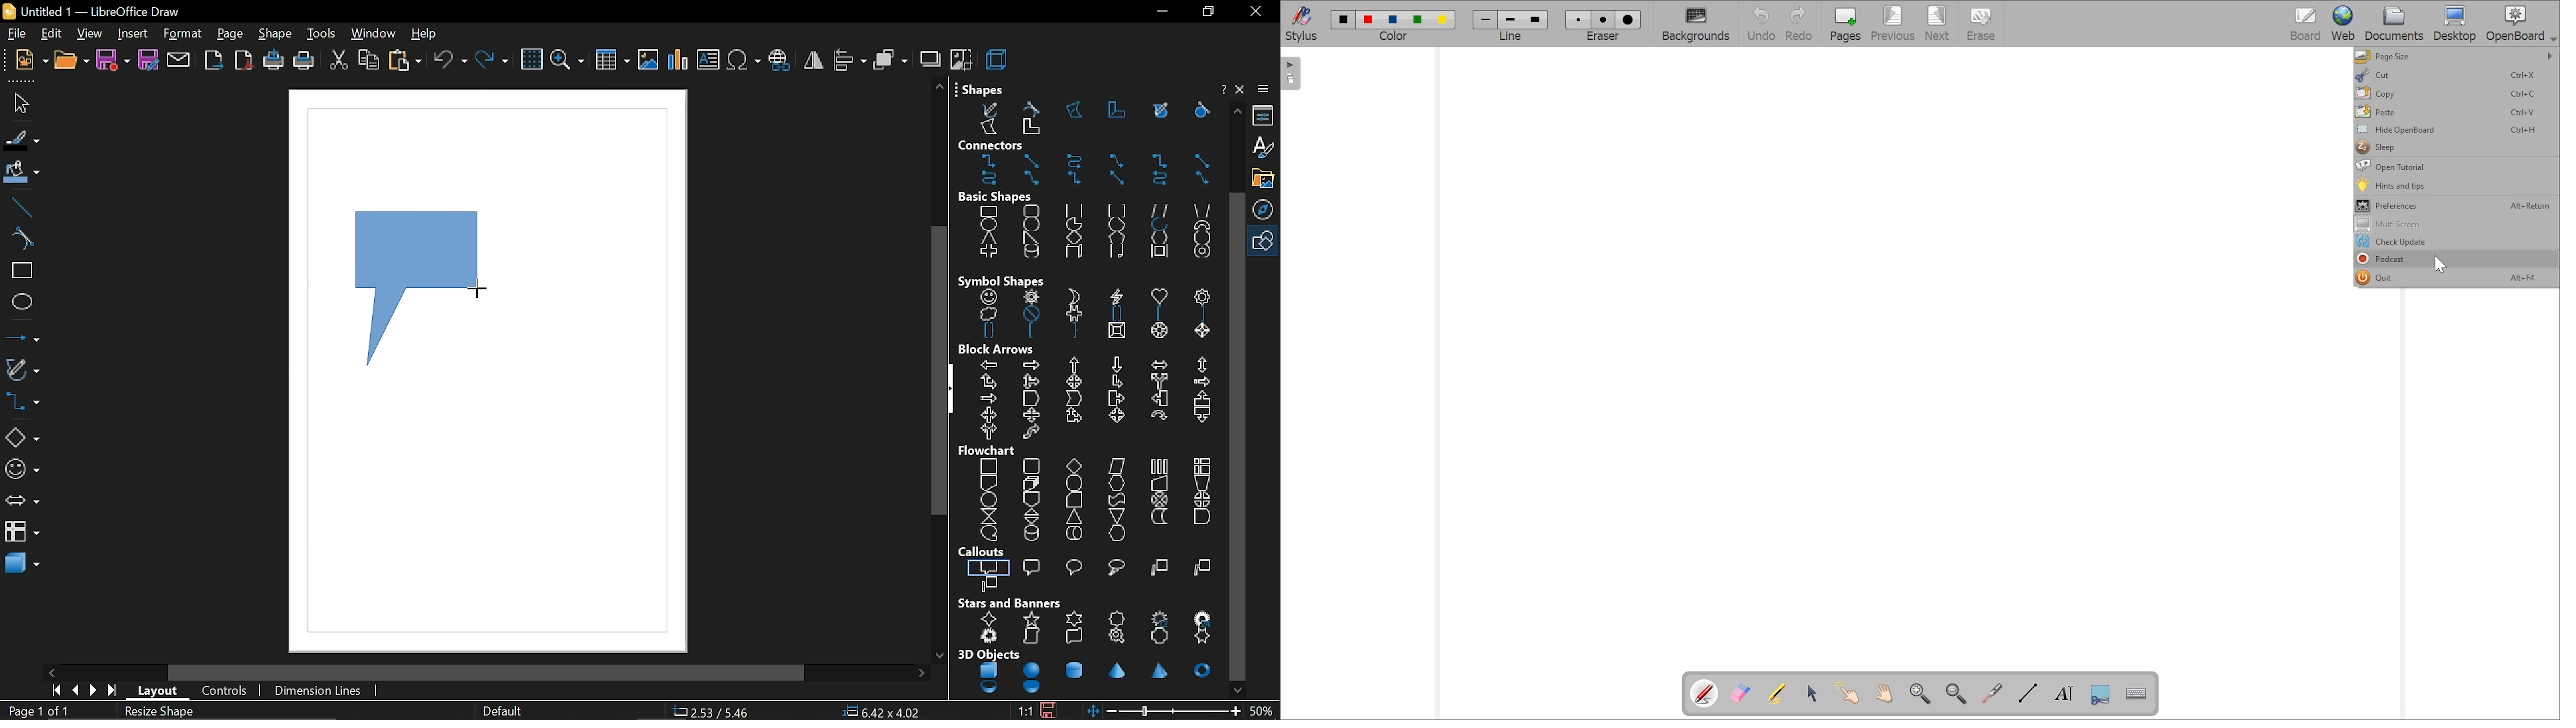  What do you see at coordinates (324, 35) in the screenshot?
I see `tools` at bounding box center [324, 35].